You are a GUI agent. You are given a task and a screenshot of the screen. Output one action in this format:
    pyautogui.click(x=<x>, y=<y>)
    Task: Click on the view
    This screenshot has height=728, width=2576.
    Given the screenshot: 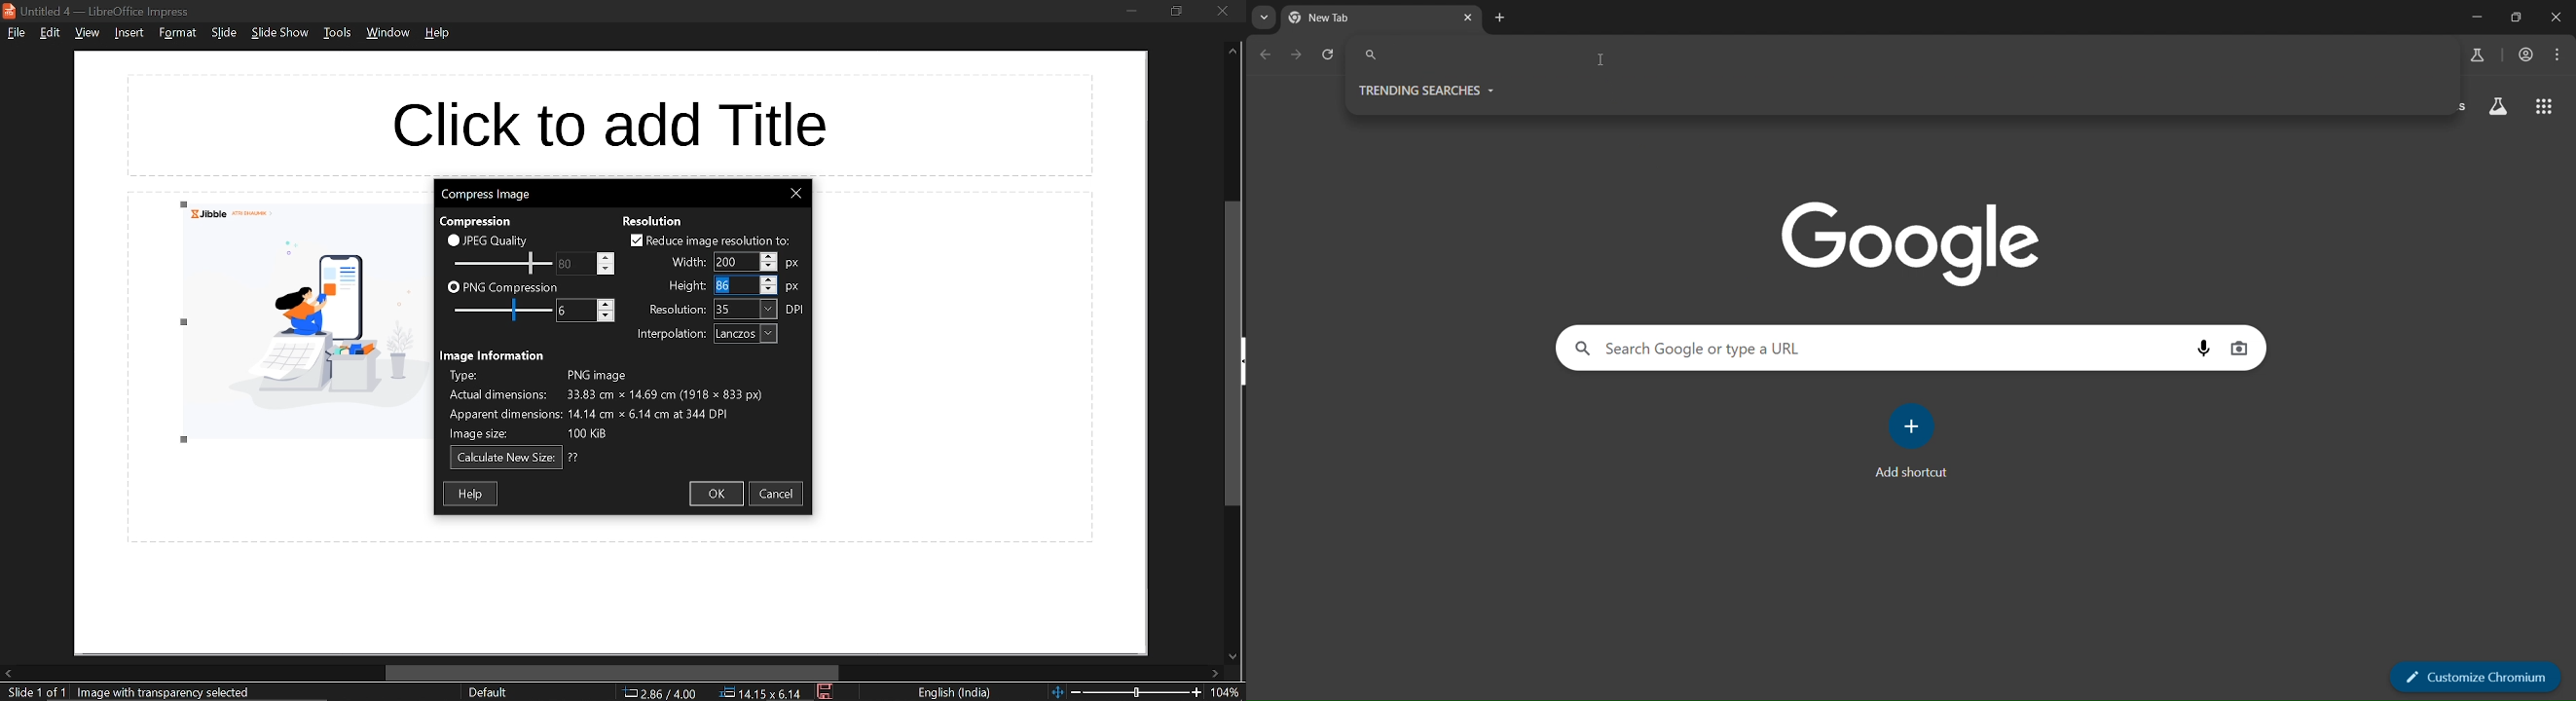 What is the action you would take?
    pyautogui.click(x=87, y=34)
    